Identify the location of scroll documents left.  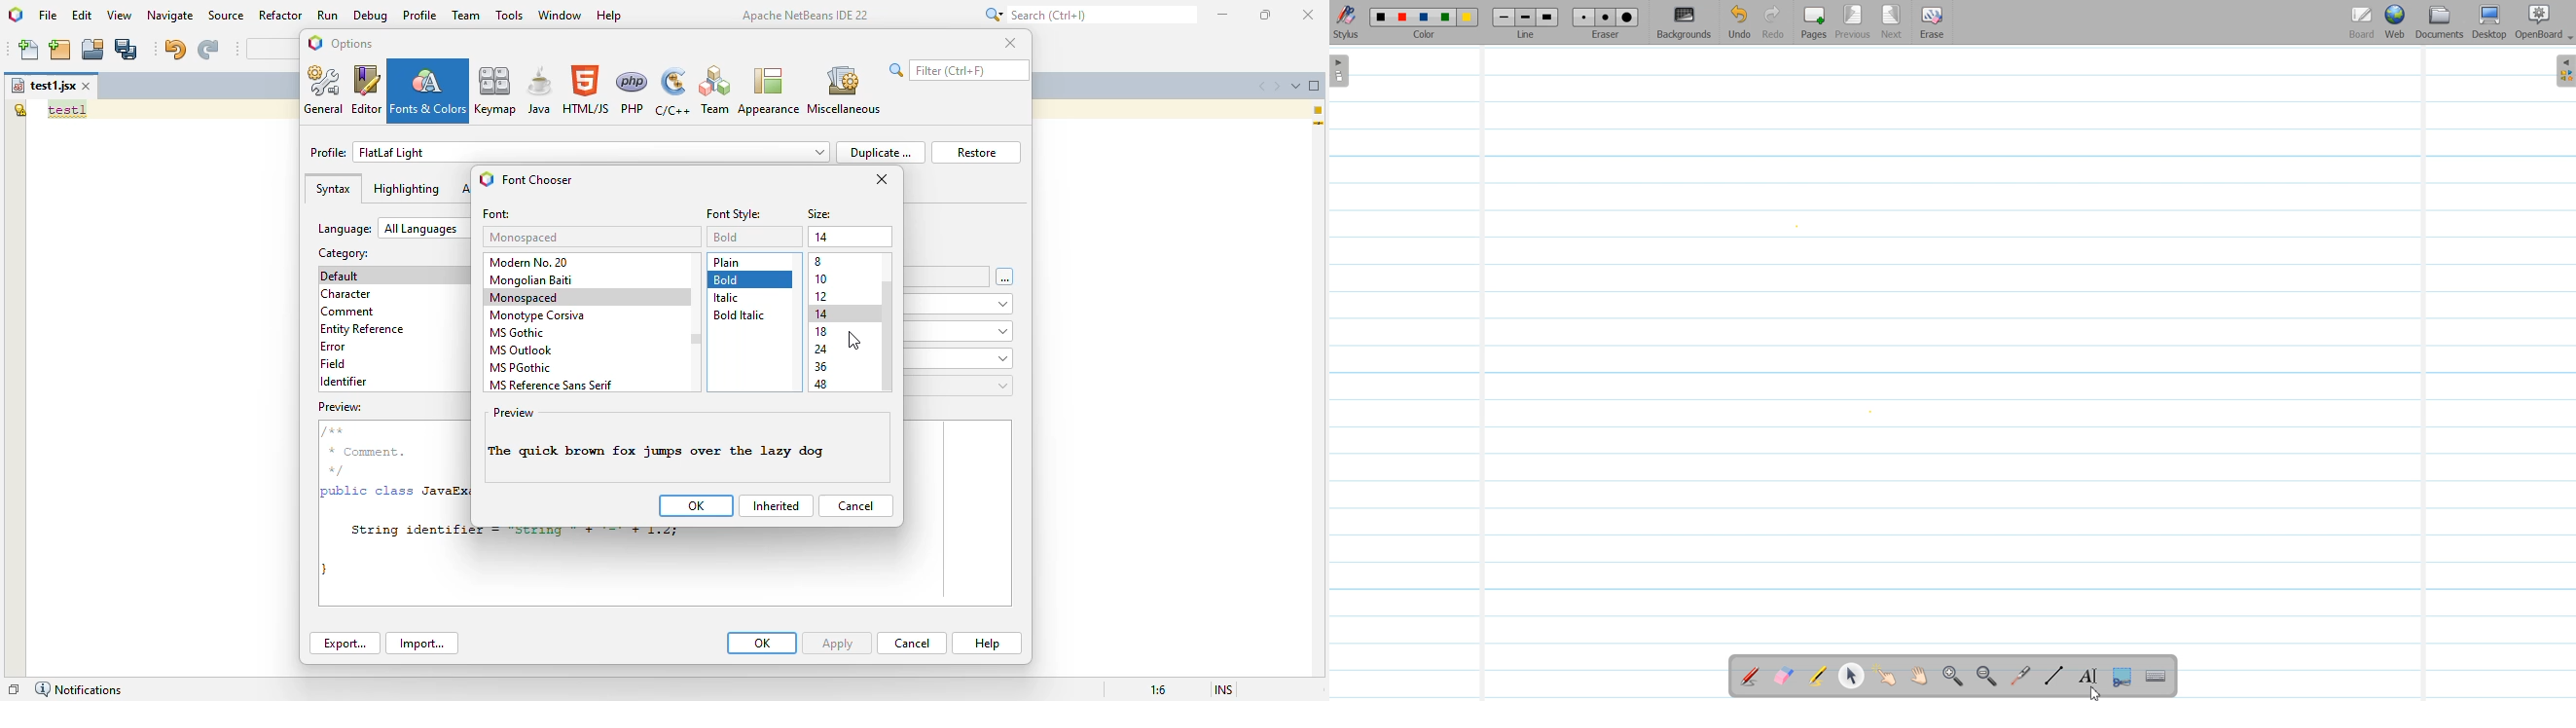
(1261, 87).